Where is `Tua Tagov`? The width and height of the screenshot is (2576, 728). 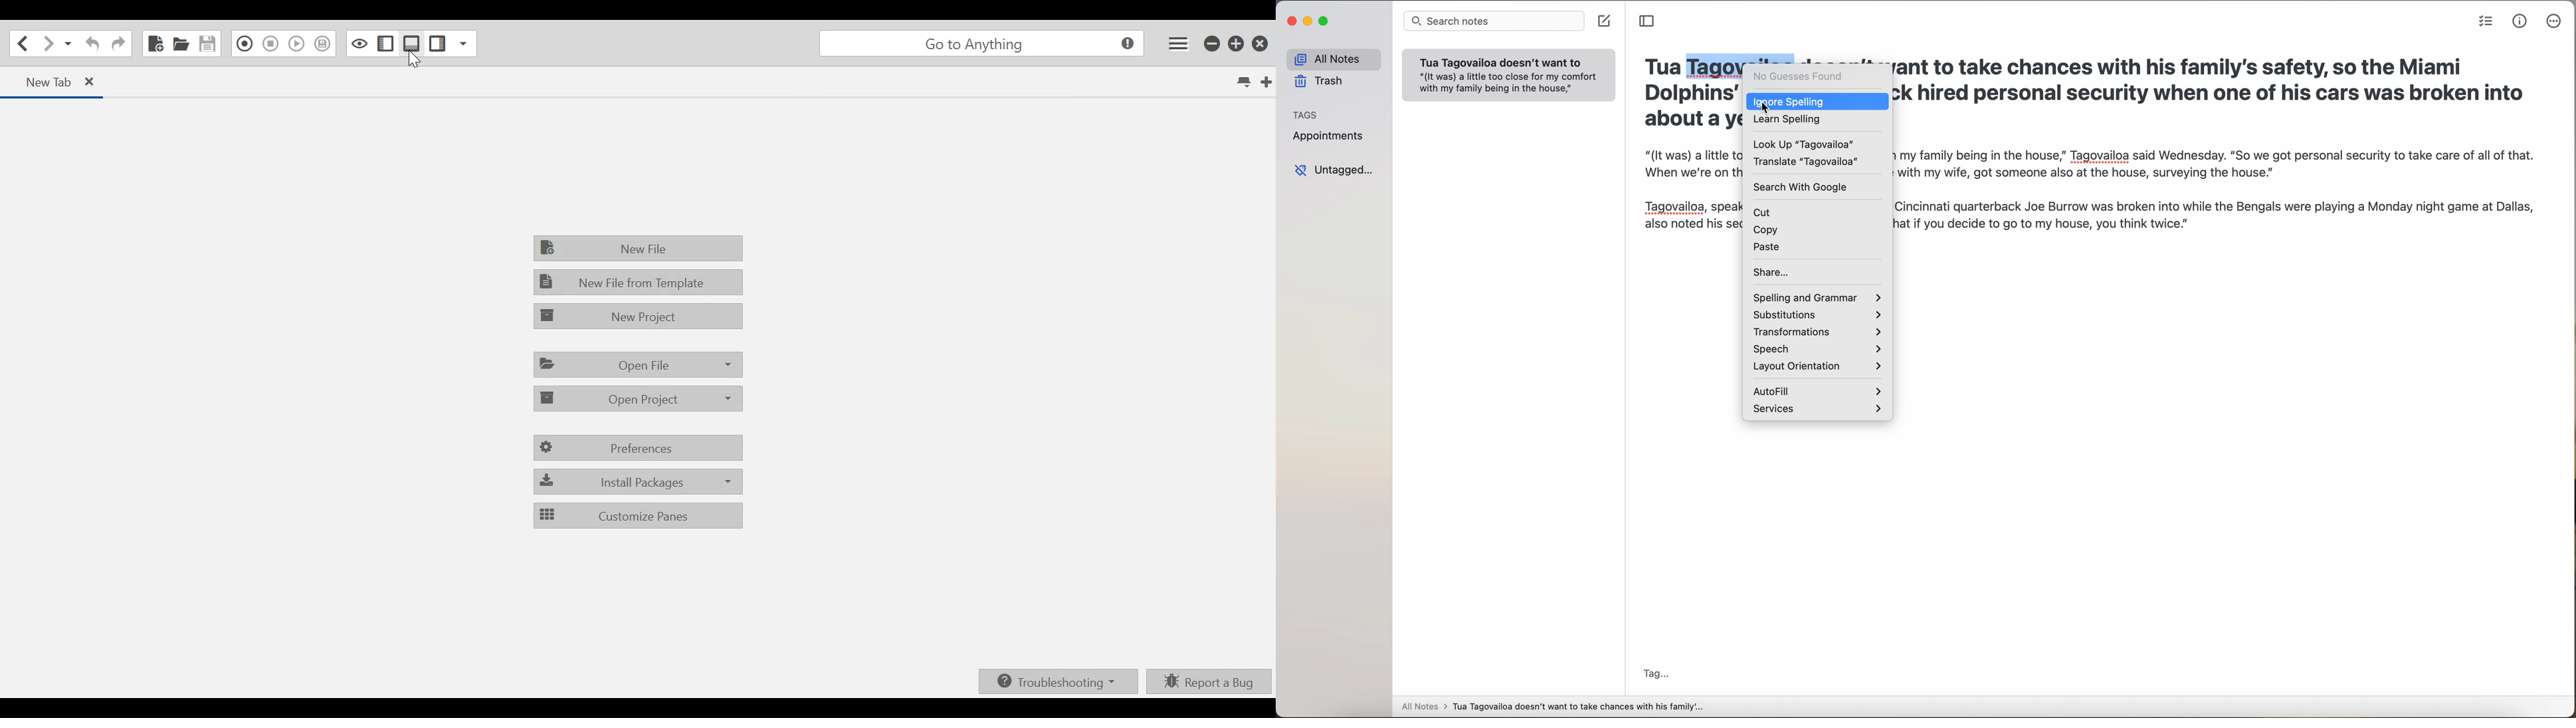 Tua Tagov is located at coordinates (1694, 66).